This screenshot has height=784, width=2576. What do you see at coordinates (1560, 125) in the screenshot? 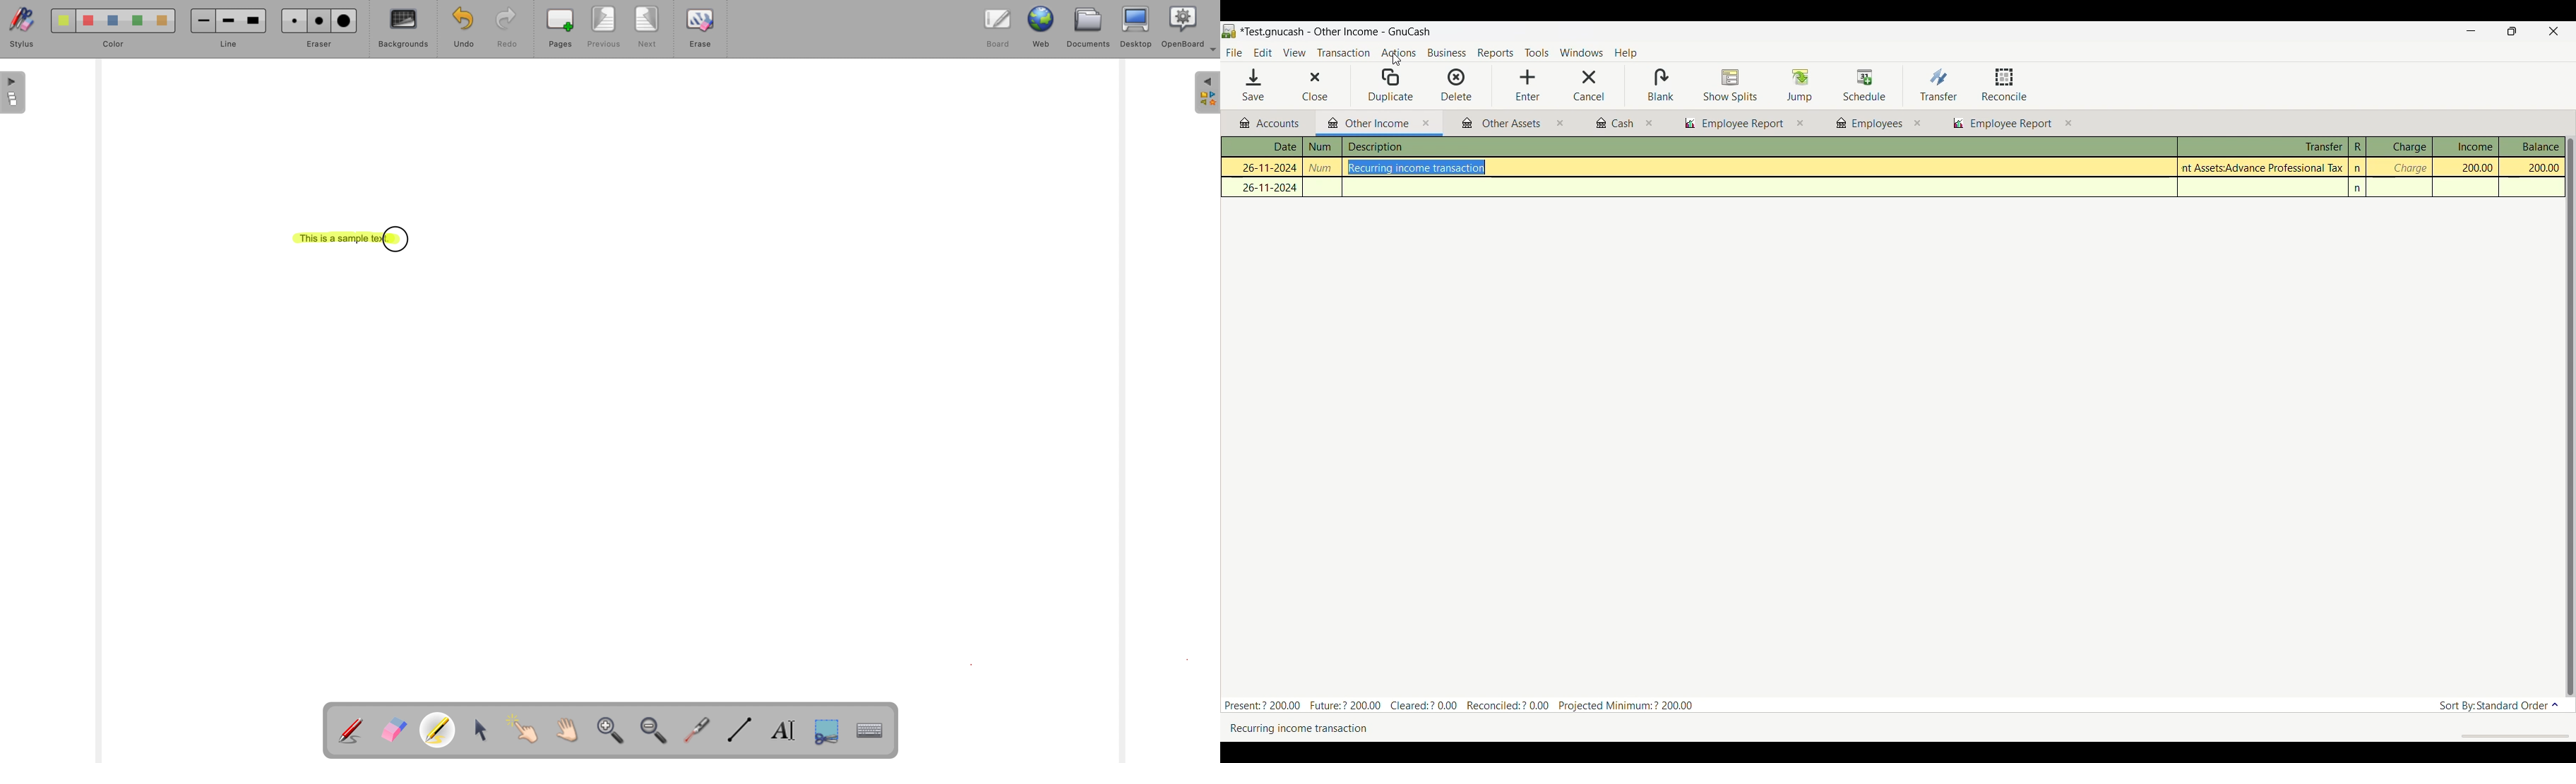
I see `close` at bounding box center [1560, 125].